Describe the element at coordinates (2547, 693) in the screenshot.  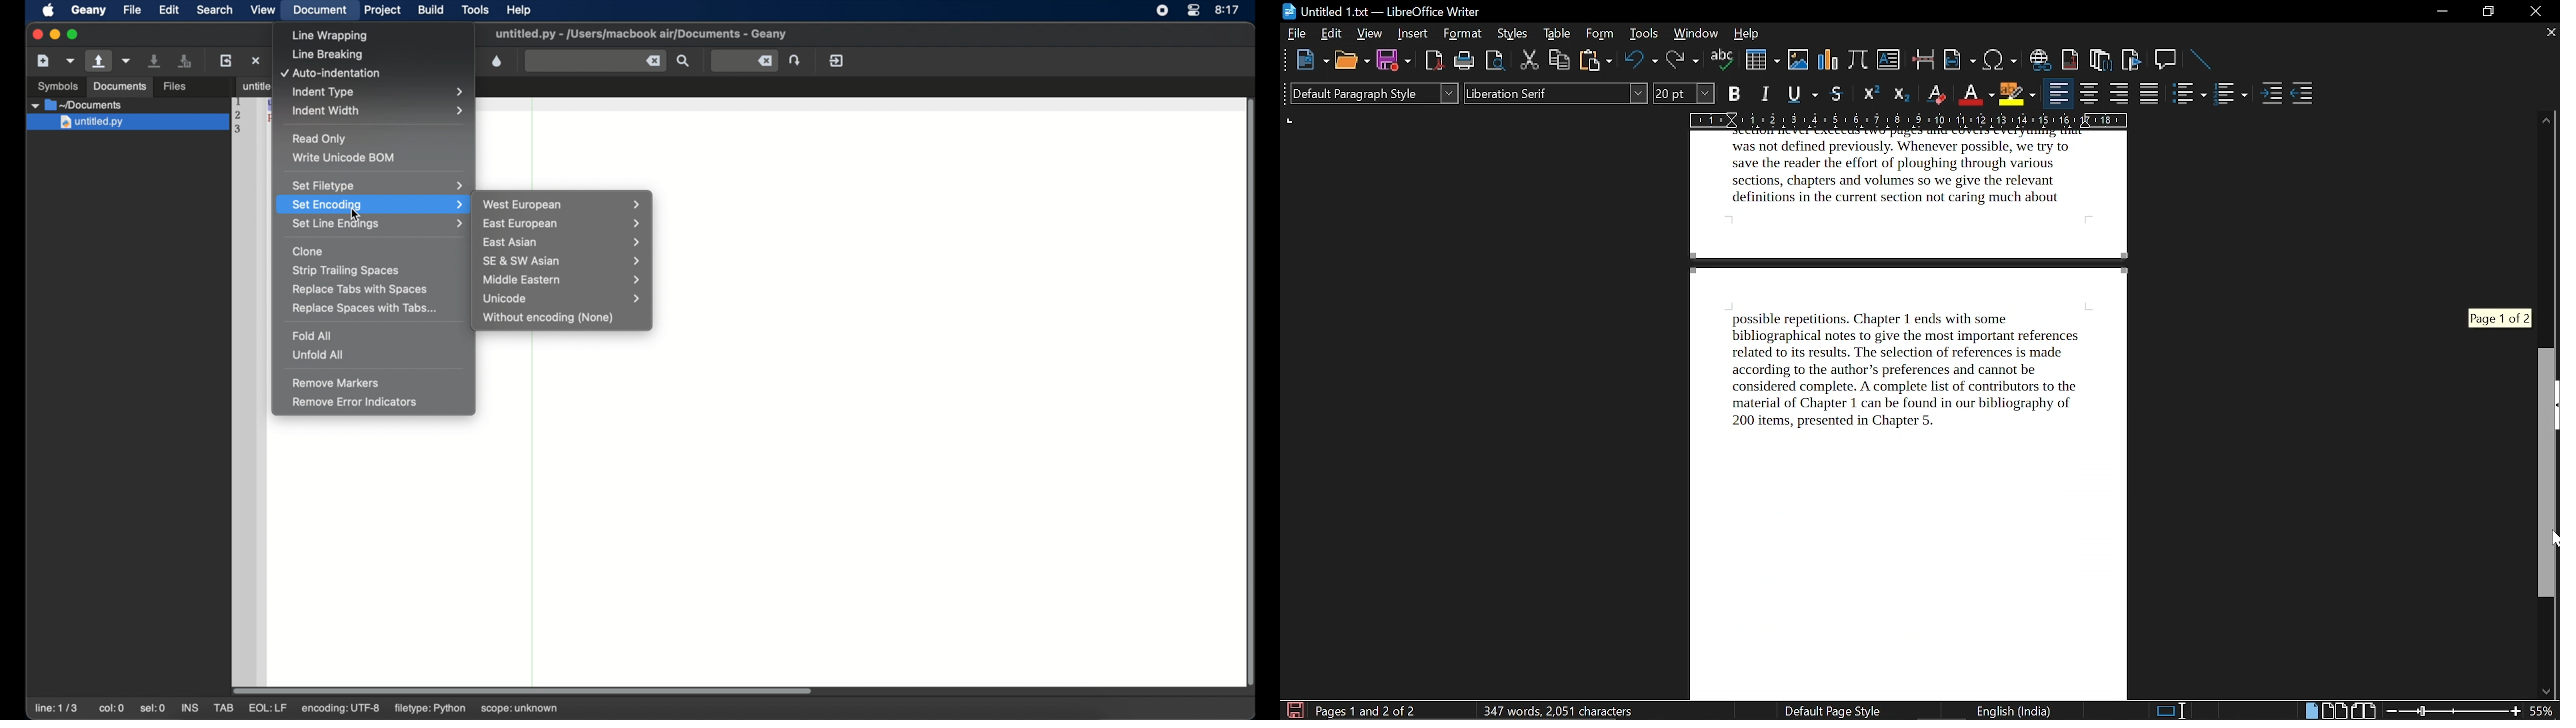
I see `move down` at that location.